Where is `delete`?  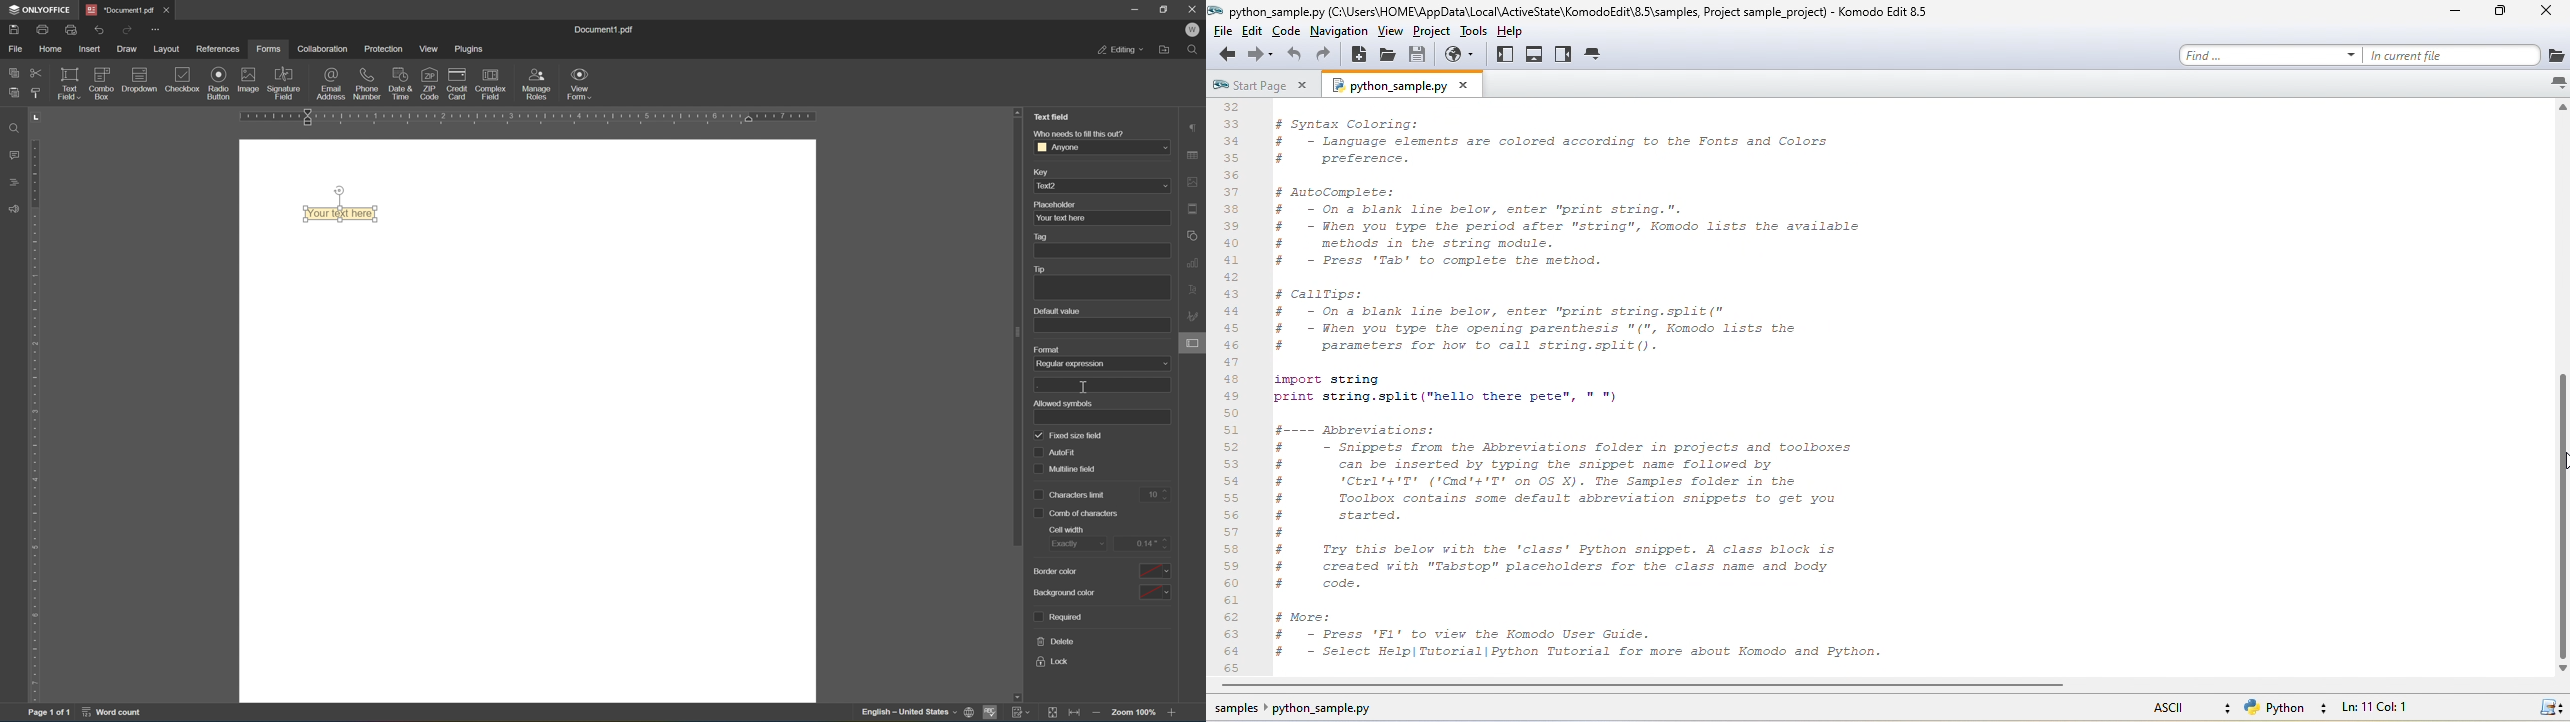
delete is located at coordinates (1055, 642).